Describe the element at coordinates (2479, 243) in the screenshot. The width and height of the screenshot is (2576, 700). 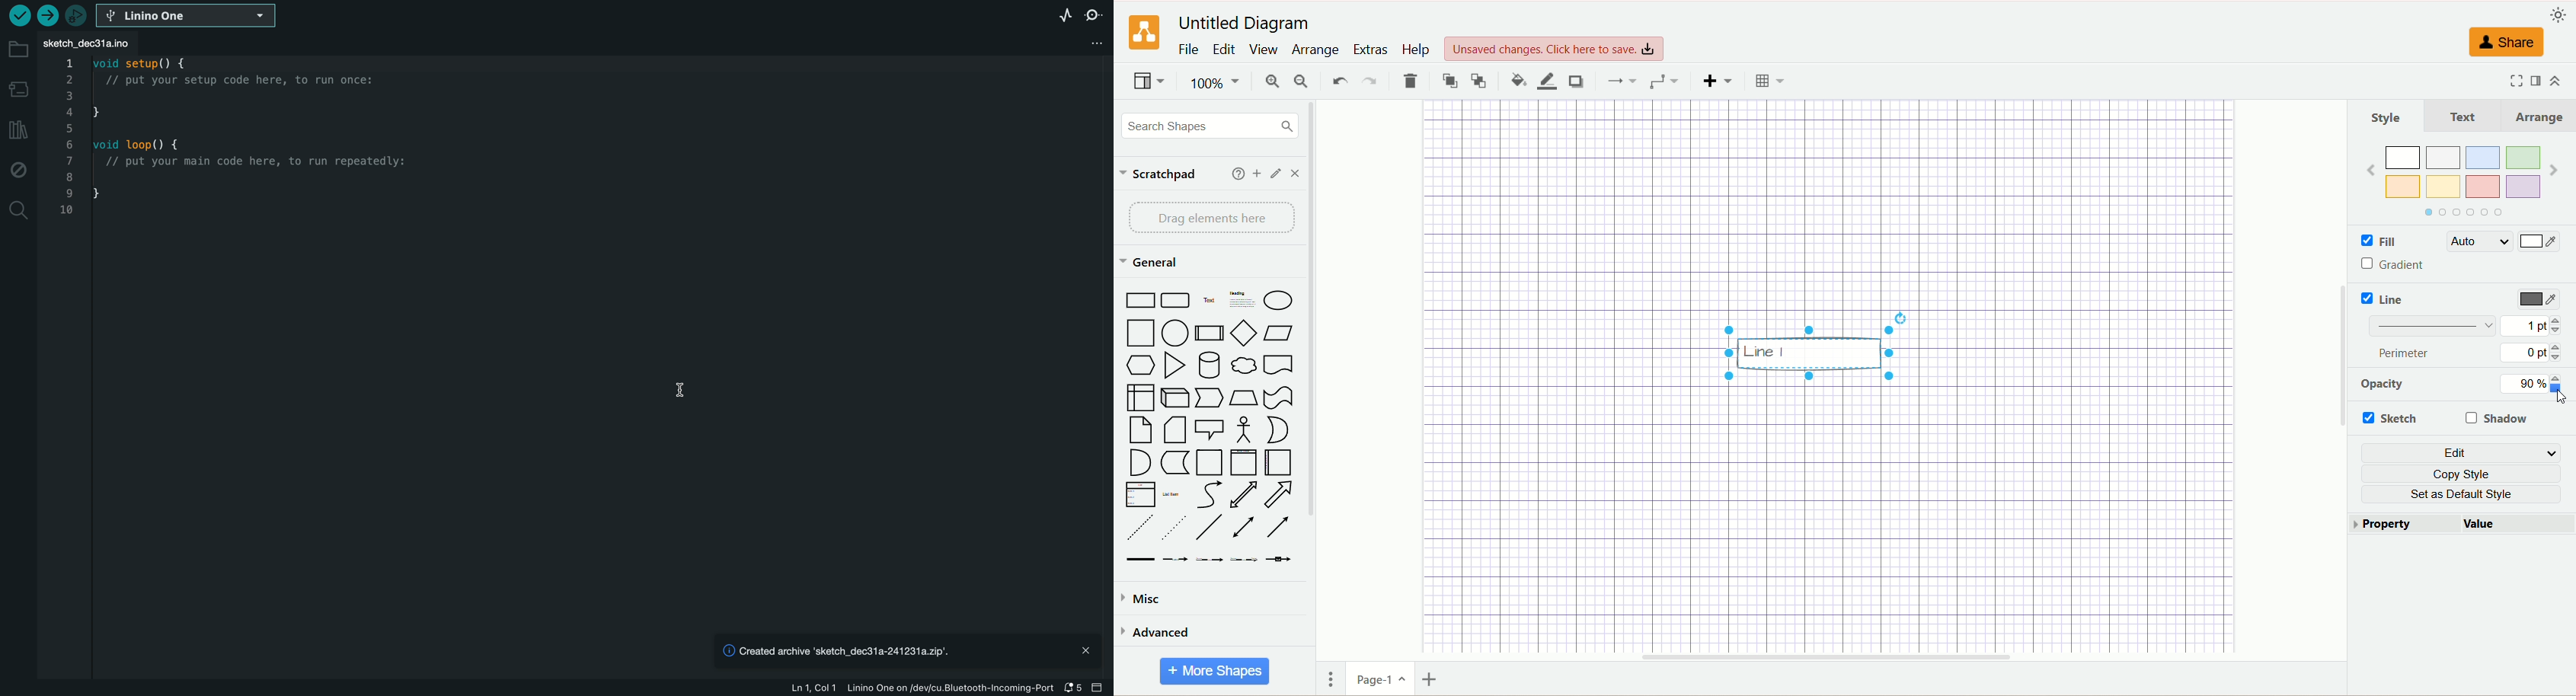
I see `Auto` at that location.